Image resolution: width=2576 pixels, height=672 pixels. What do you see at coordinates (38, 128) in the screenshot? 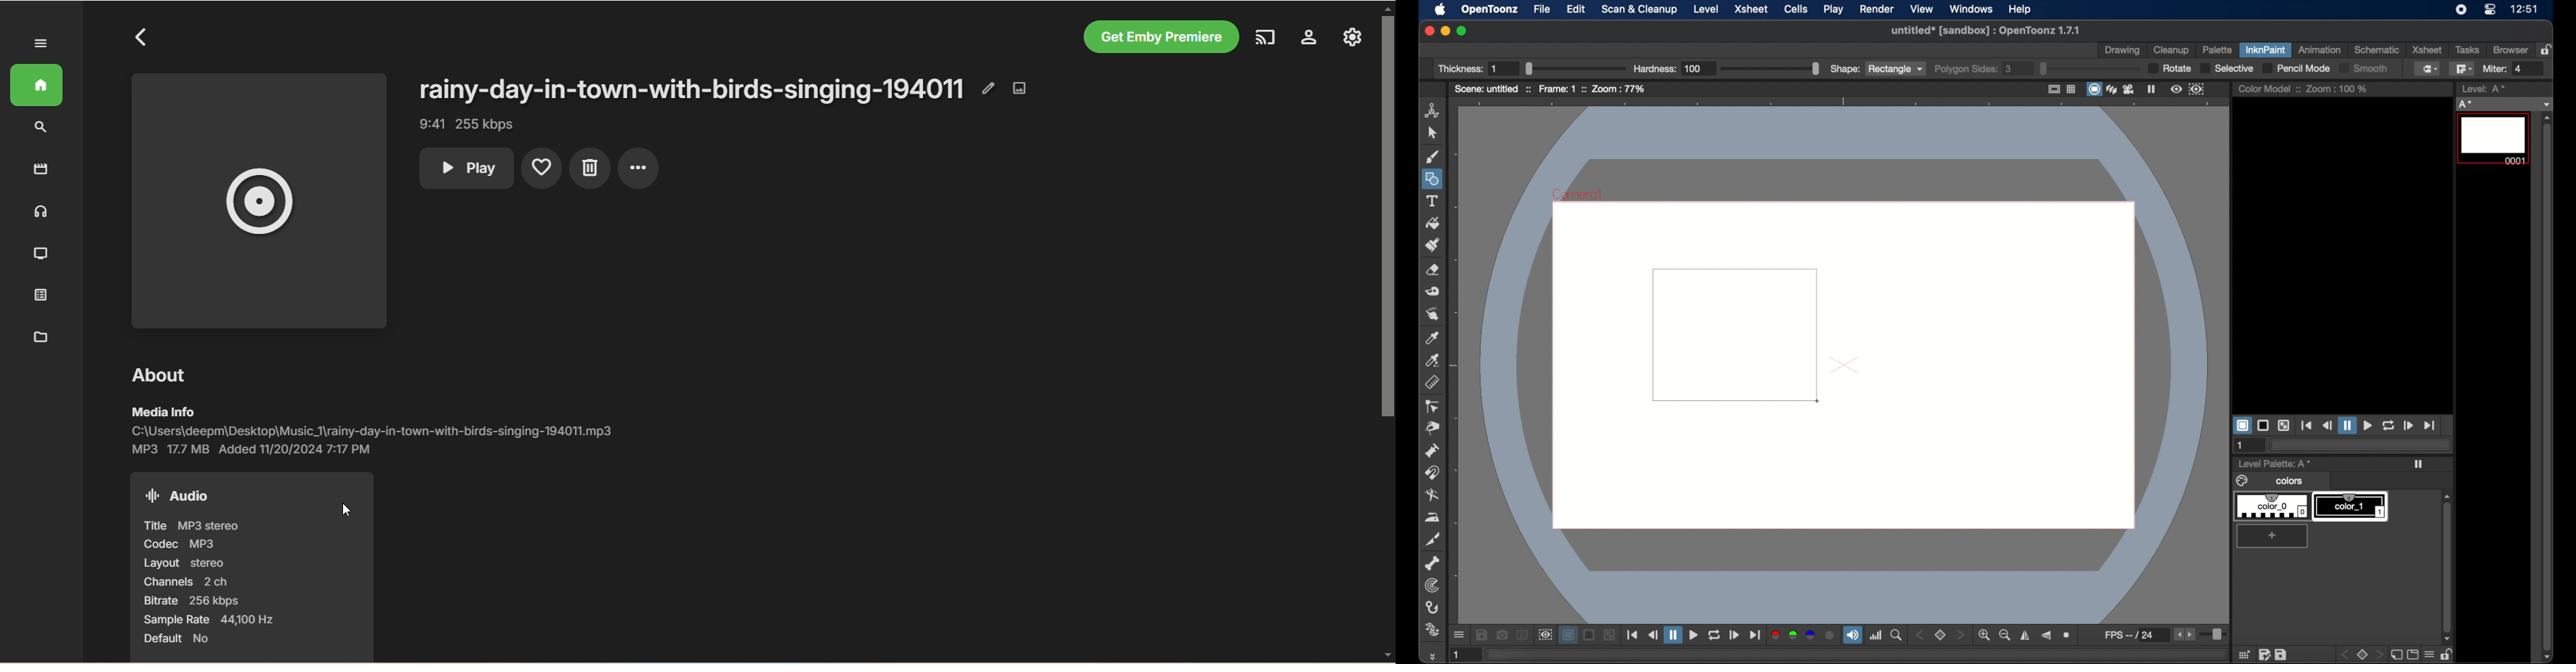
I see `search` at bounding box center [38, 128].